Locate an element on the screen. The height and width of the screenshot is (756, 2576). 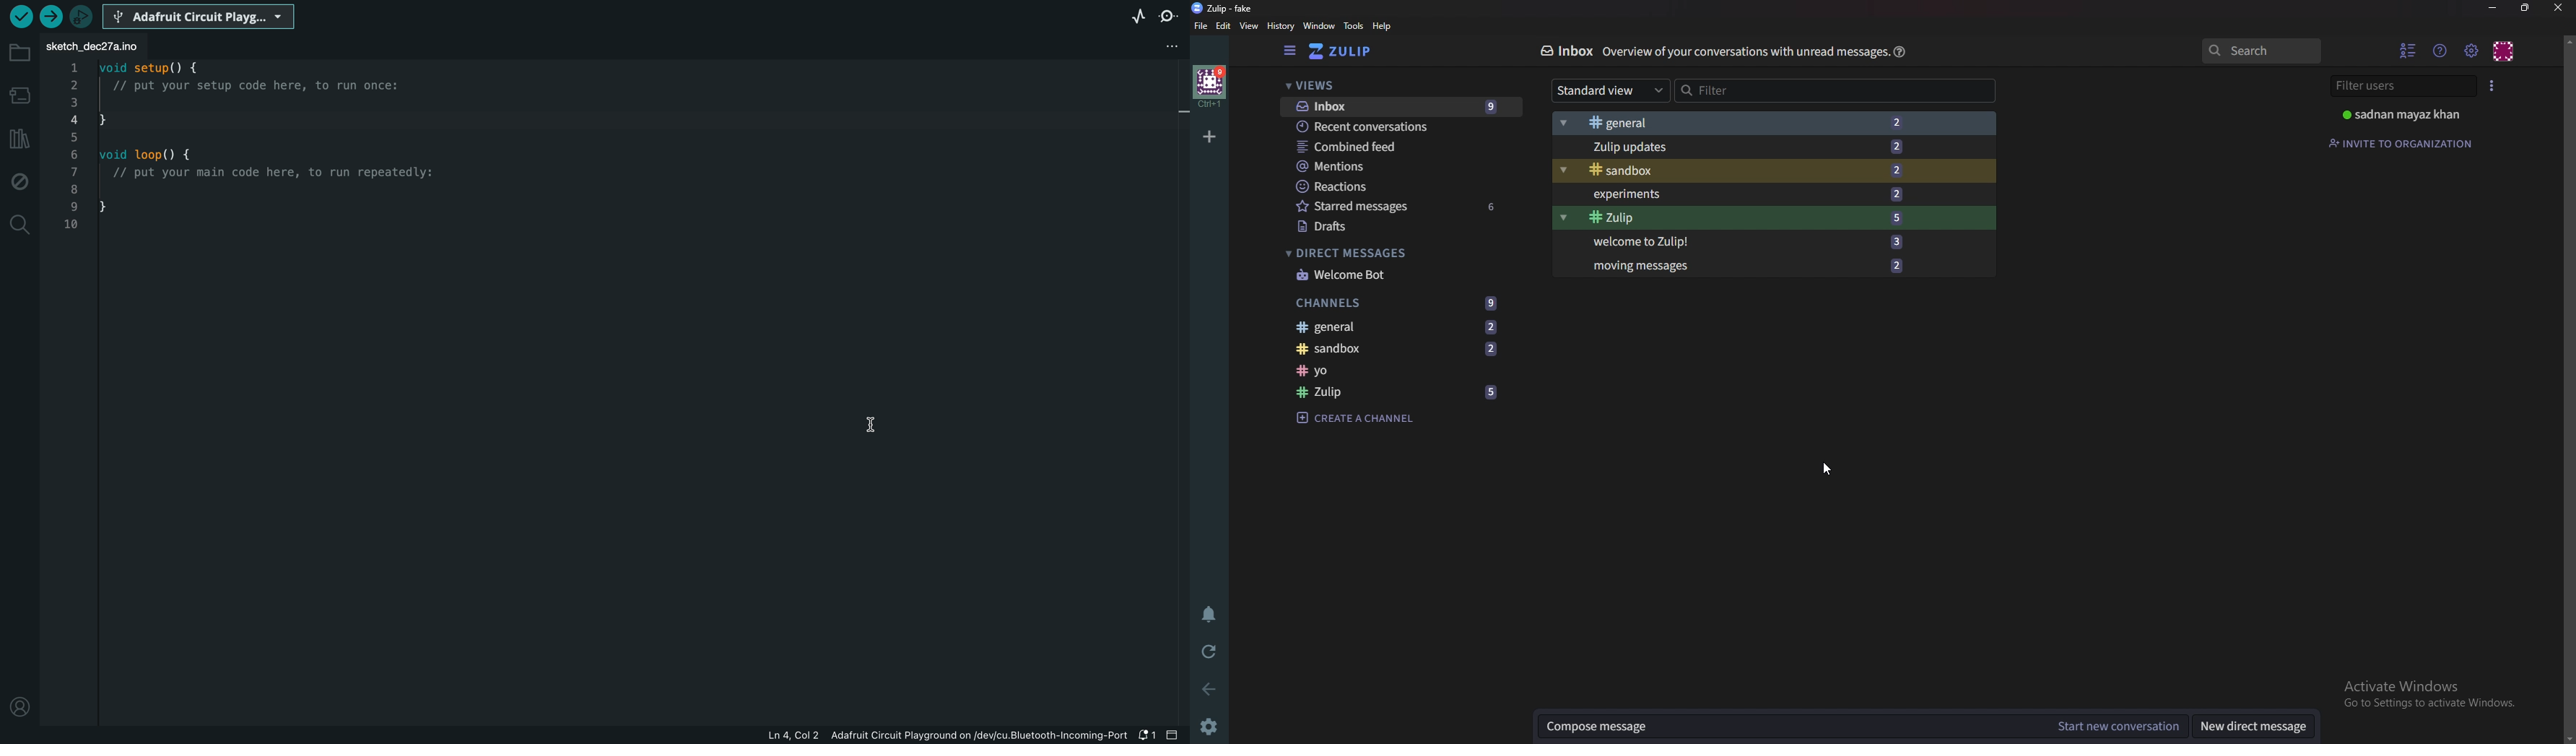
Sandbox is located at coordinates (1757, 170).